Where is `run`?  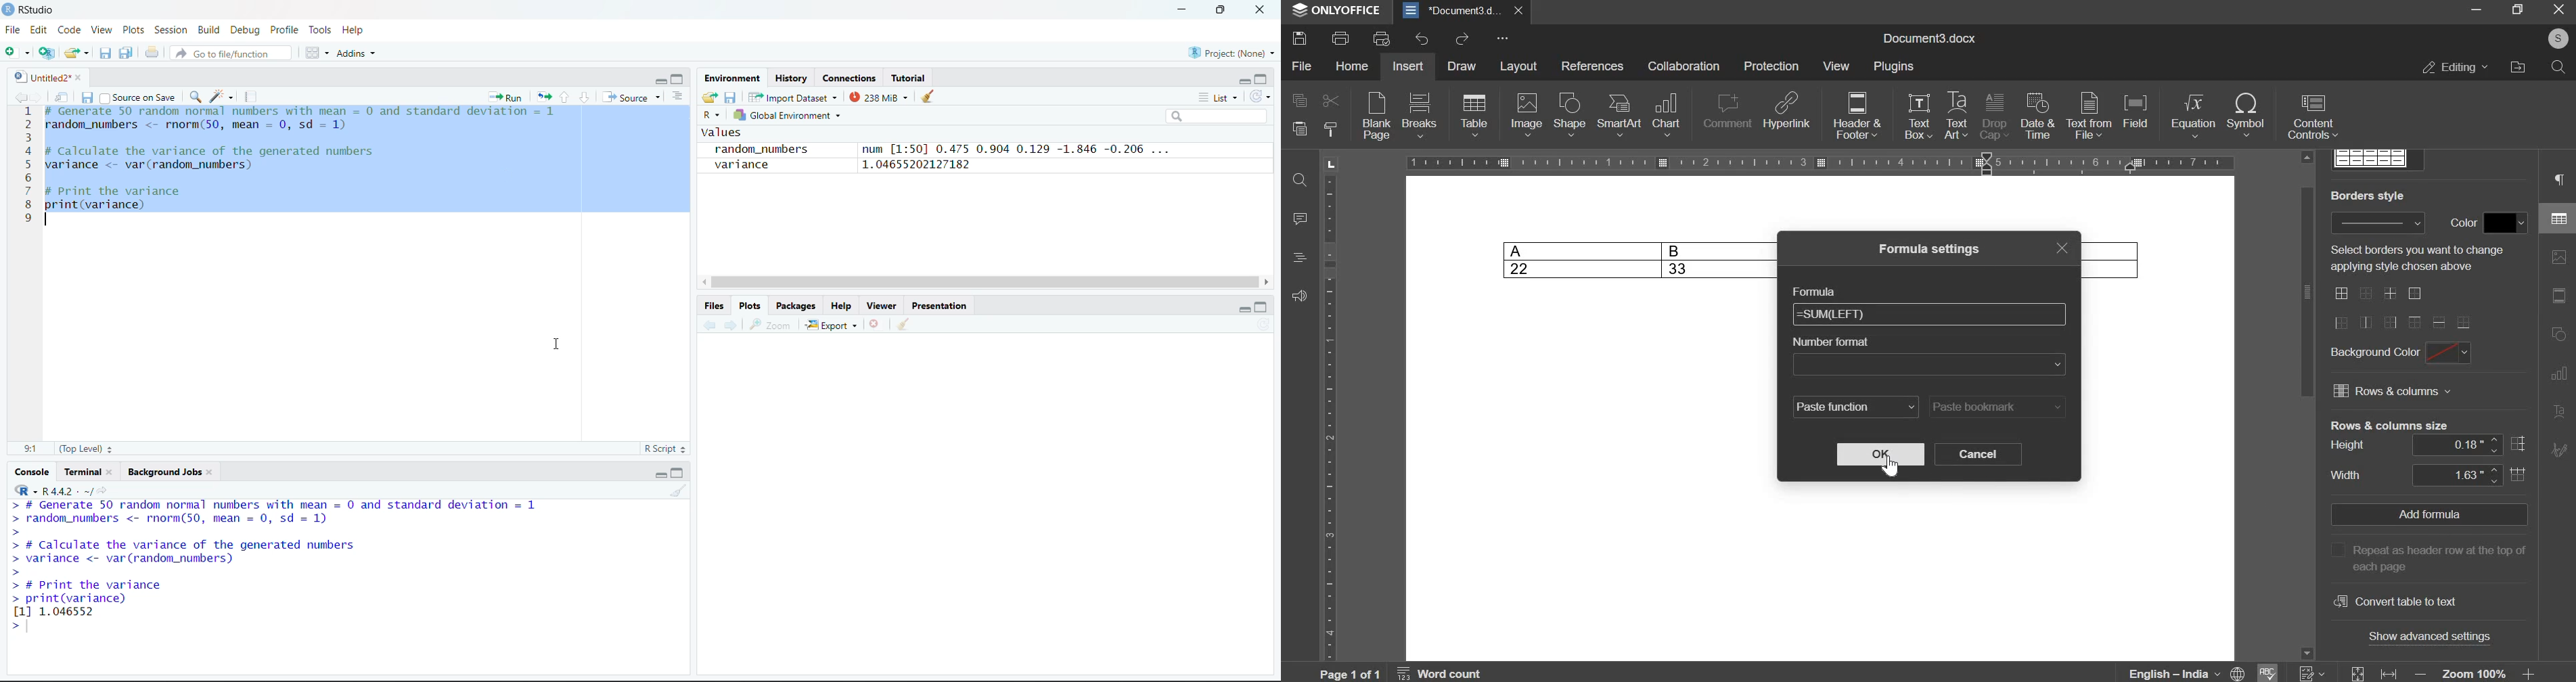 run is located at coordinates (506, 97).